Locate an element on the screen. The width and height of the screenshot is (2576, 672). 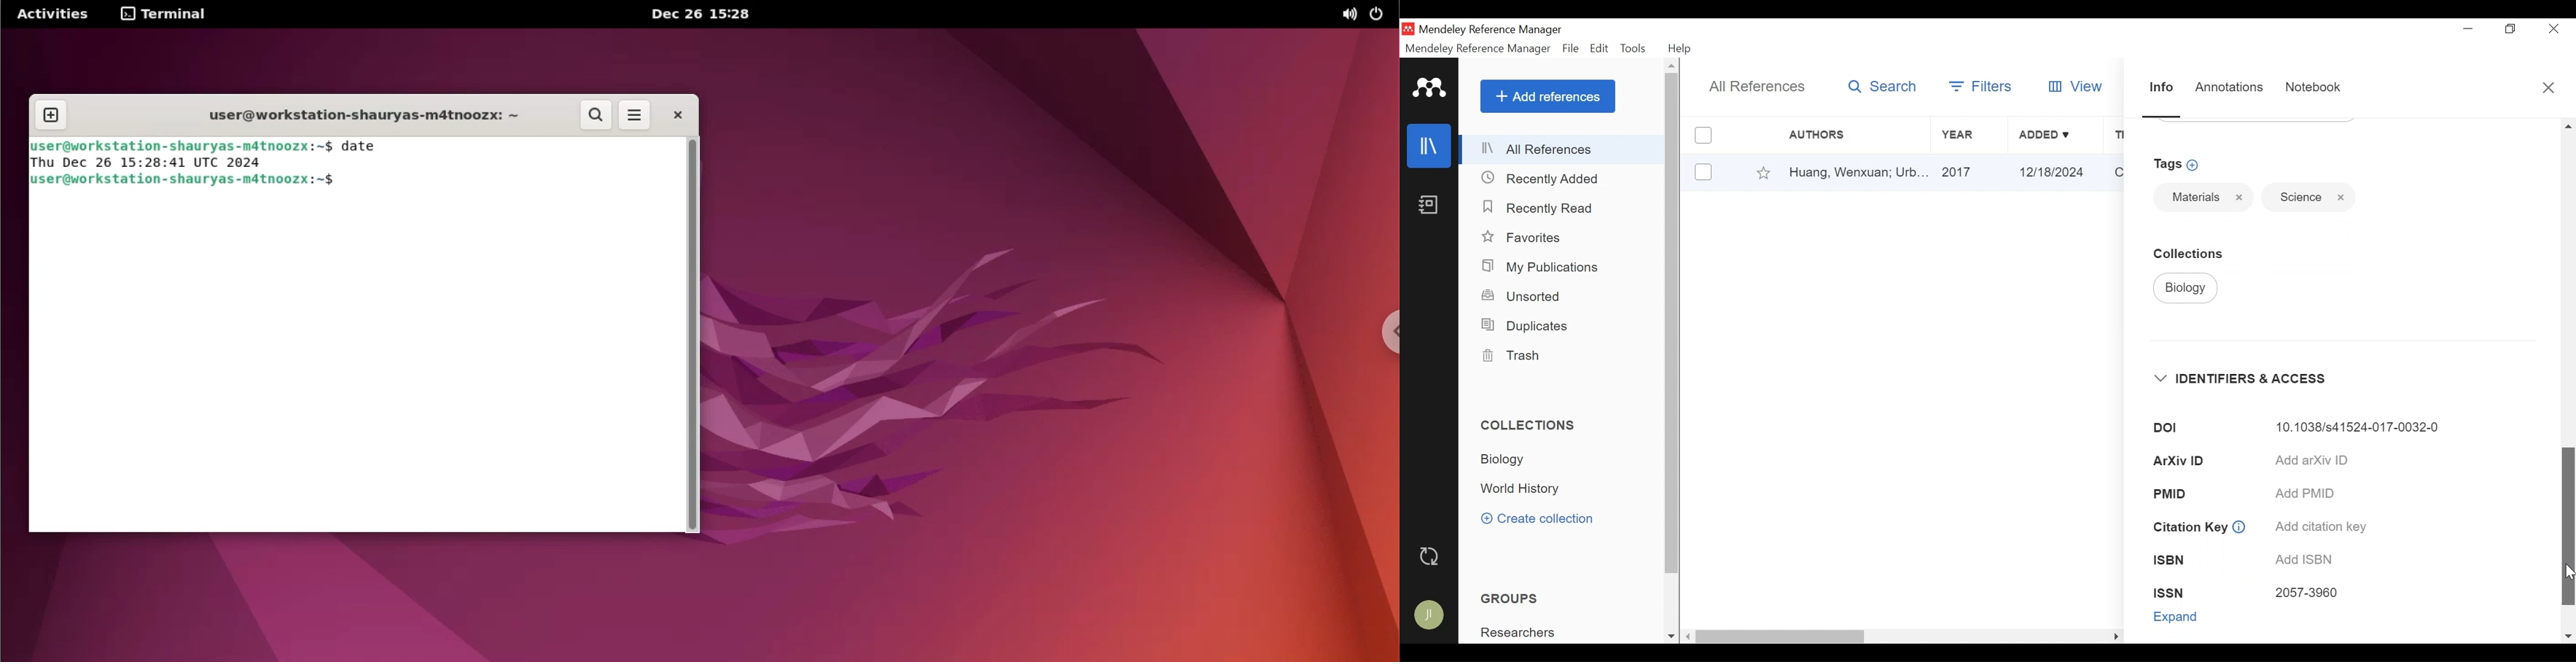
ISSN is located at coordinates (2169, 592).